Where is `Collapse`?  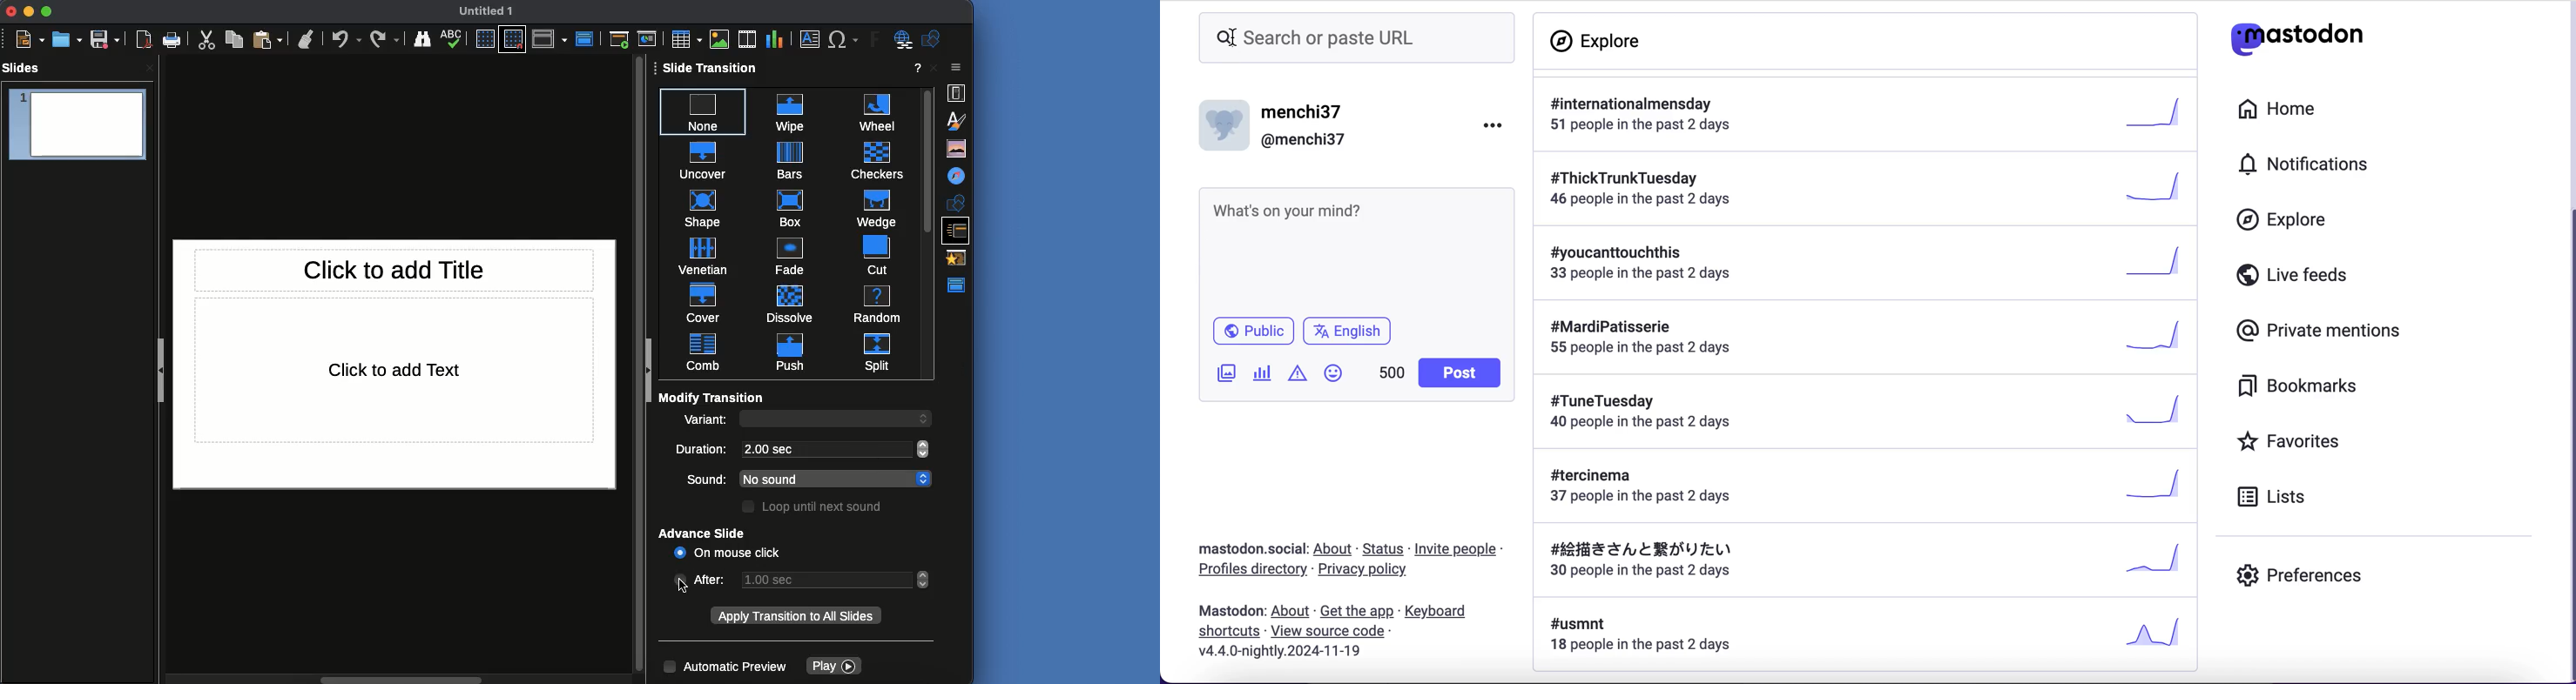
Collapse is located at coordinates (159, 368).